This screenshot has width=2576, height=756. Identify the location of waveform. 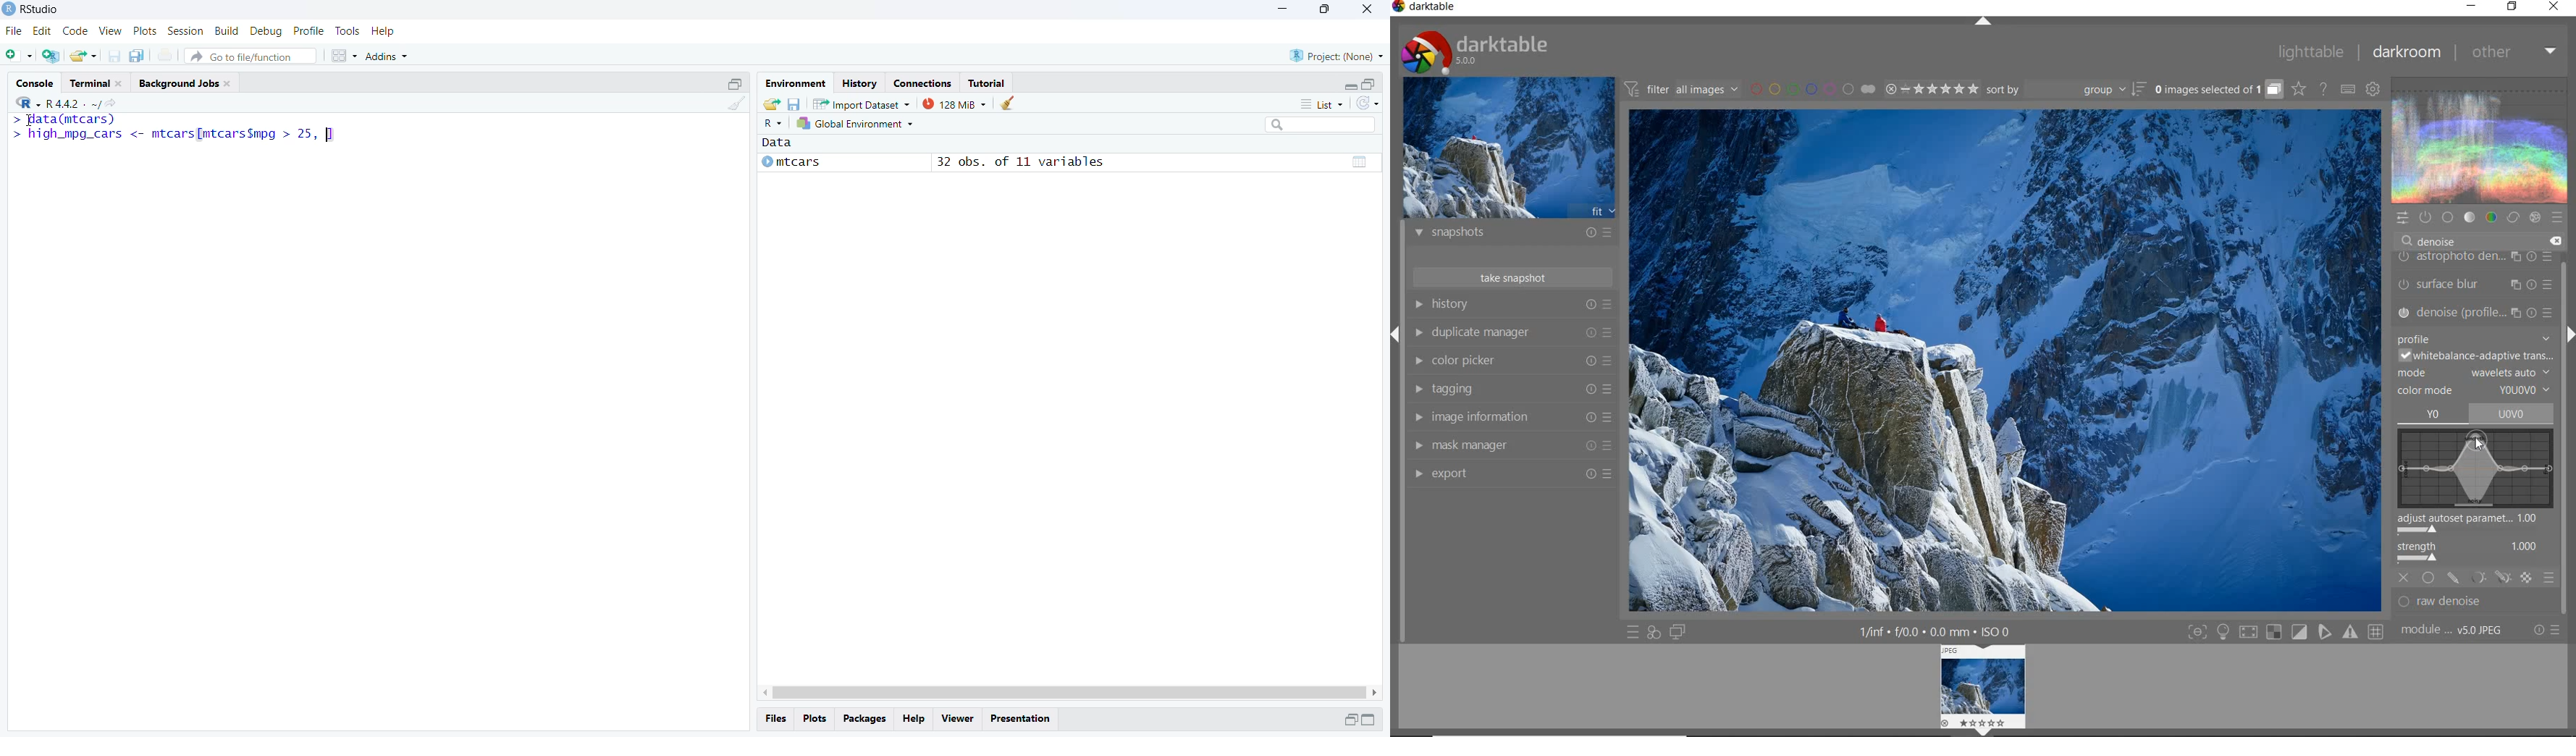
(2478, 139).